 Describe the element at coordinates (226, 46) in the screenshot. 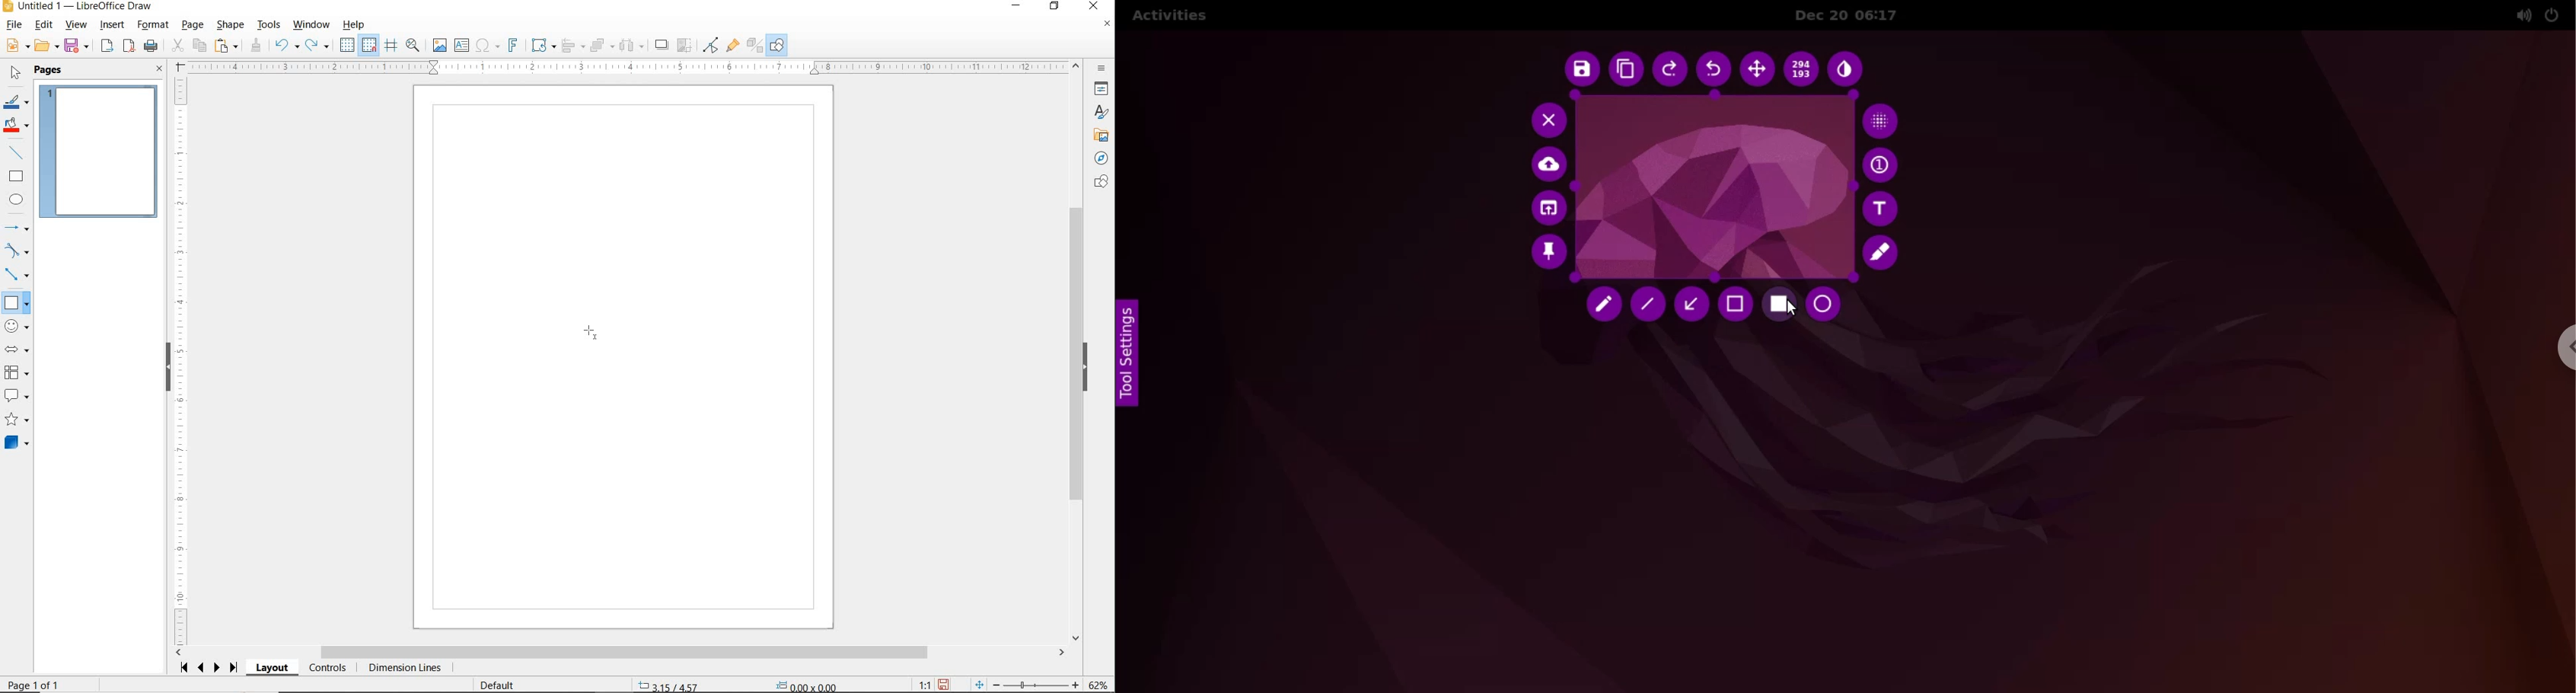

I see `PASTE` at that location.